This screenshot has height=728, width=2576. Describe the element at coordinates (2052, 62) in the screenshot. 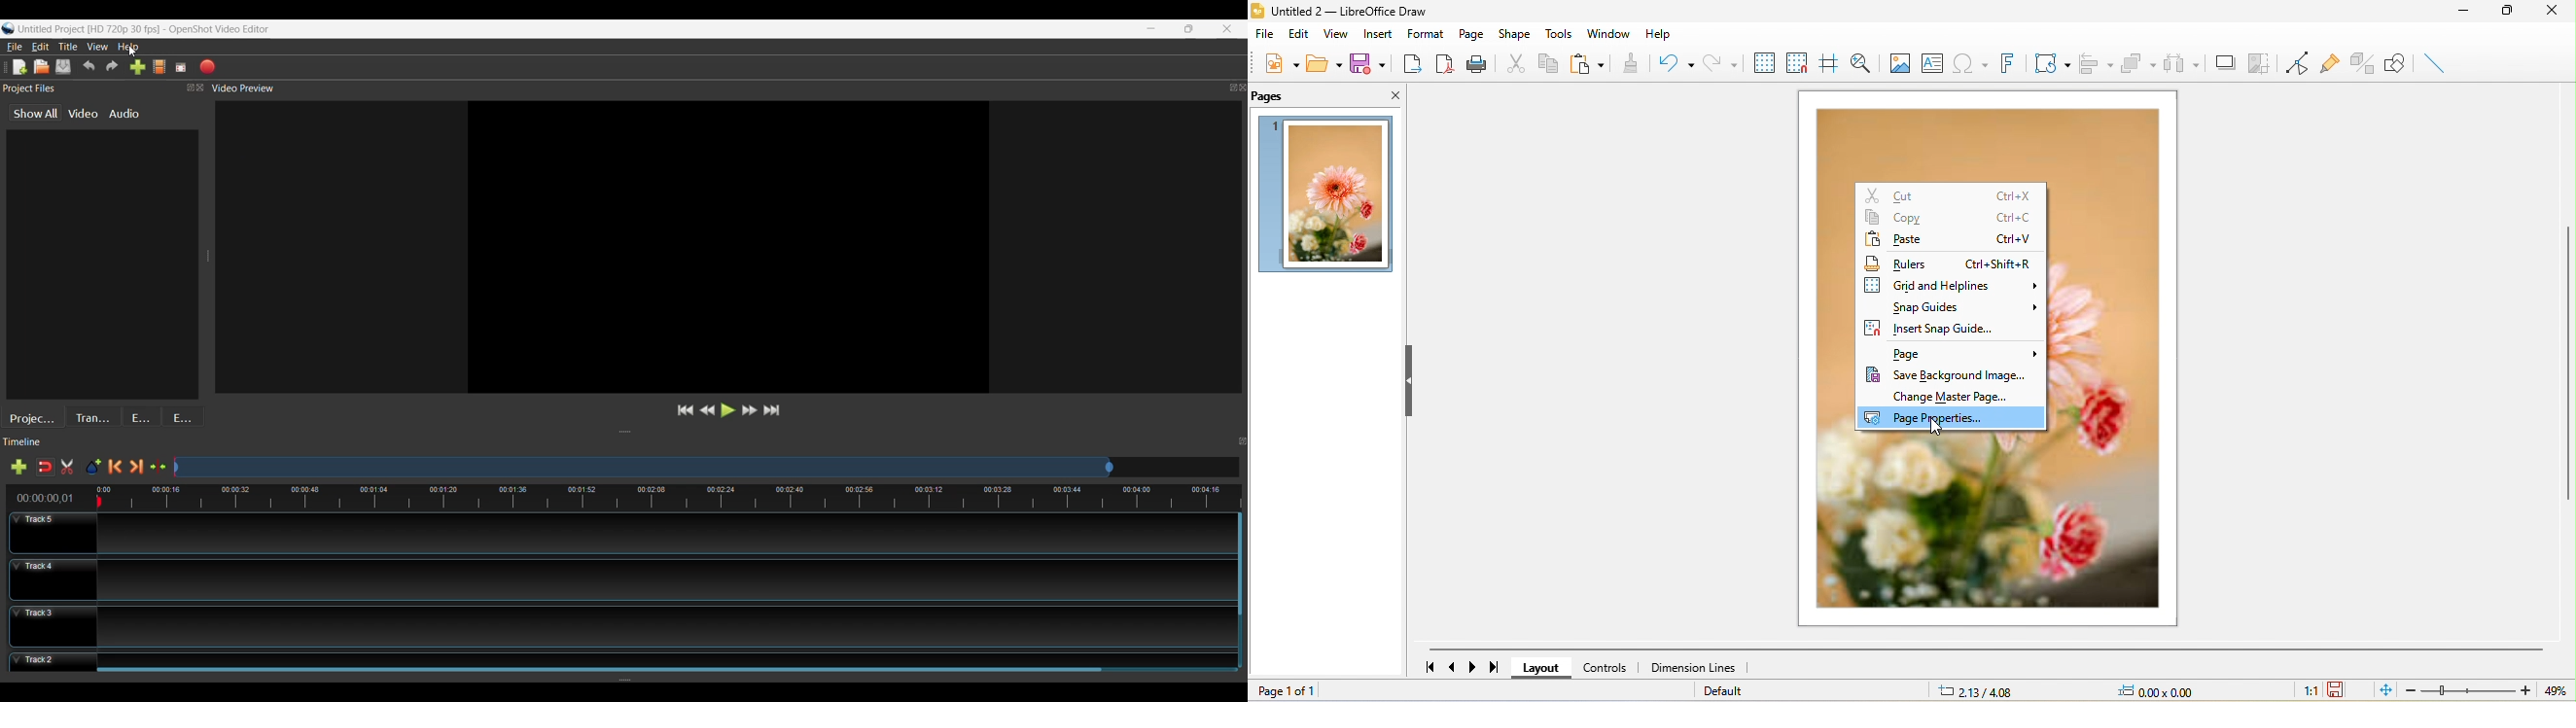

I see `transformation` at that location.